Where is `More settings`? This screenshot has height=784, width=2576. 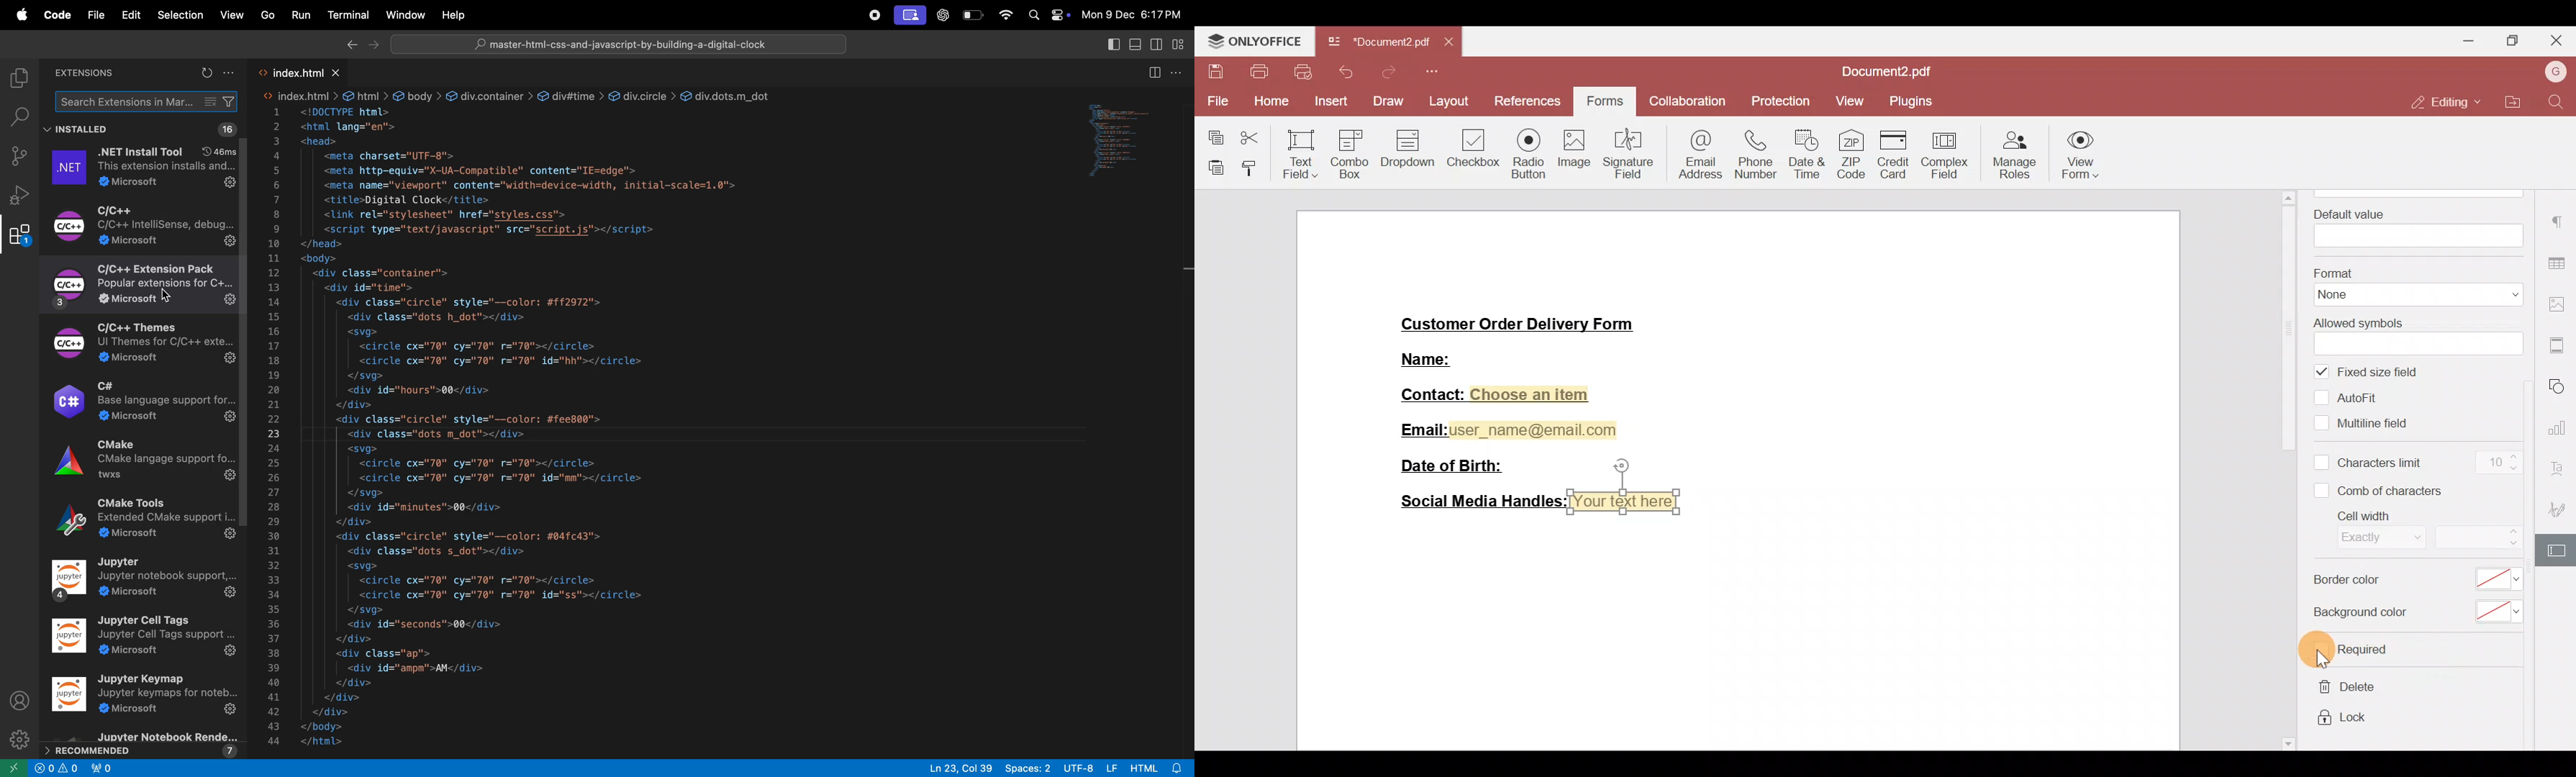 More settings is located at coordinates (2559, 340).